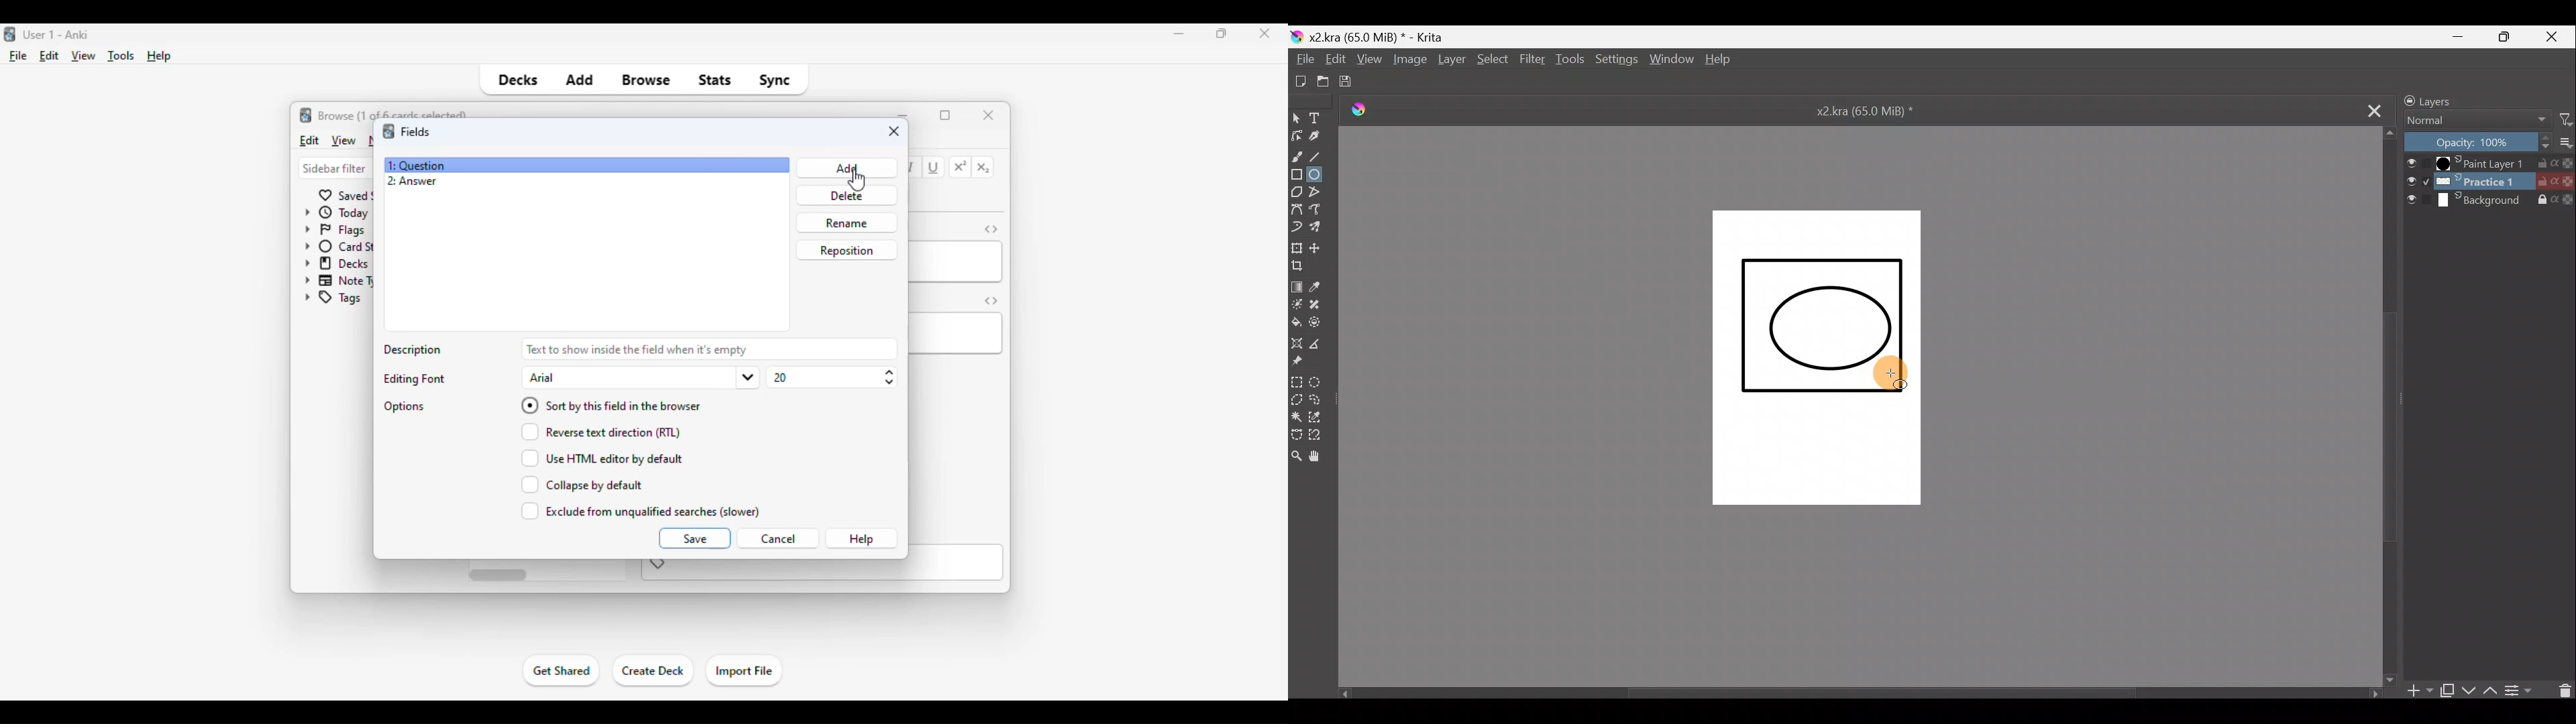 The width and height of the screenshot is (2576, 728). I want to click on Measure distance between two points, so click(1319, 343).